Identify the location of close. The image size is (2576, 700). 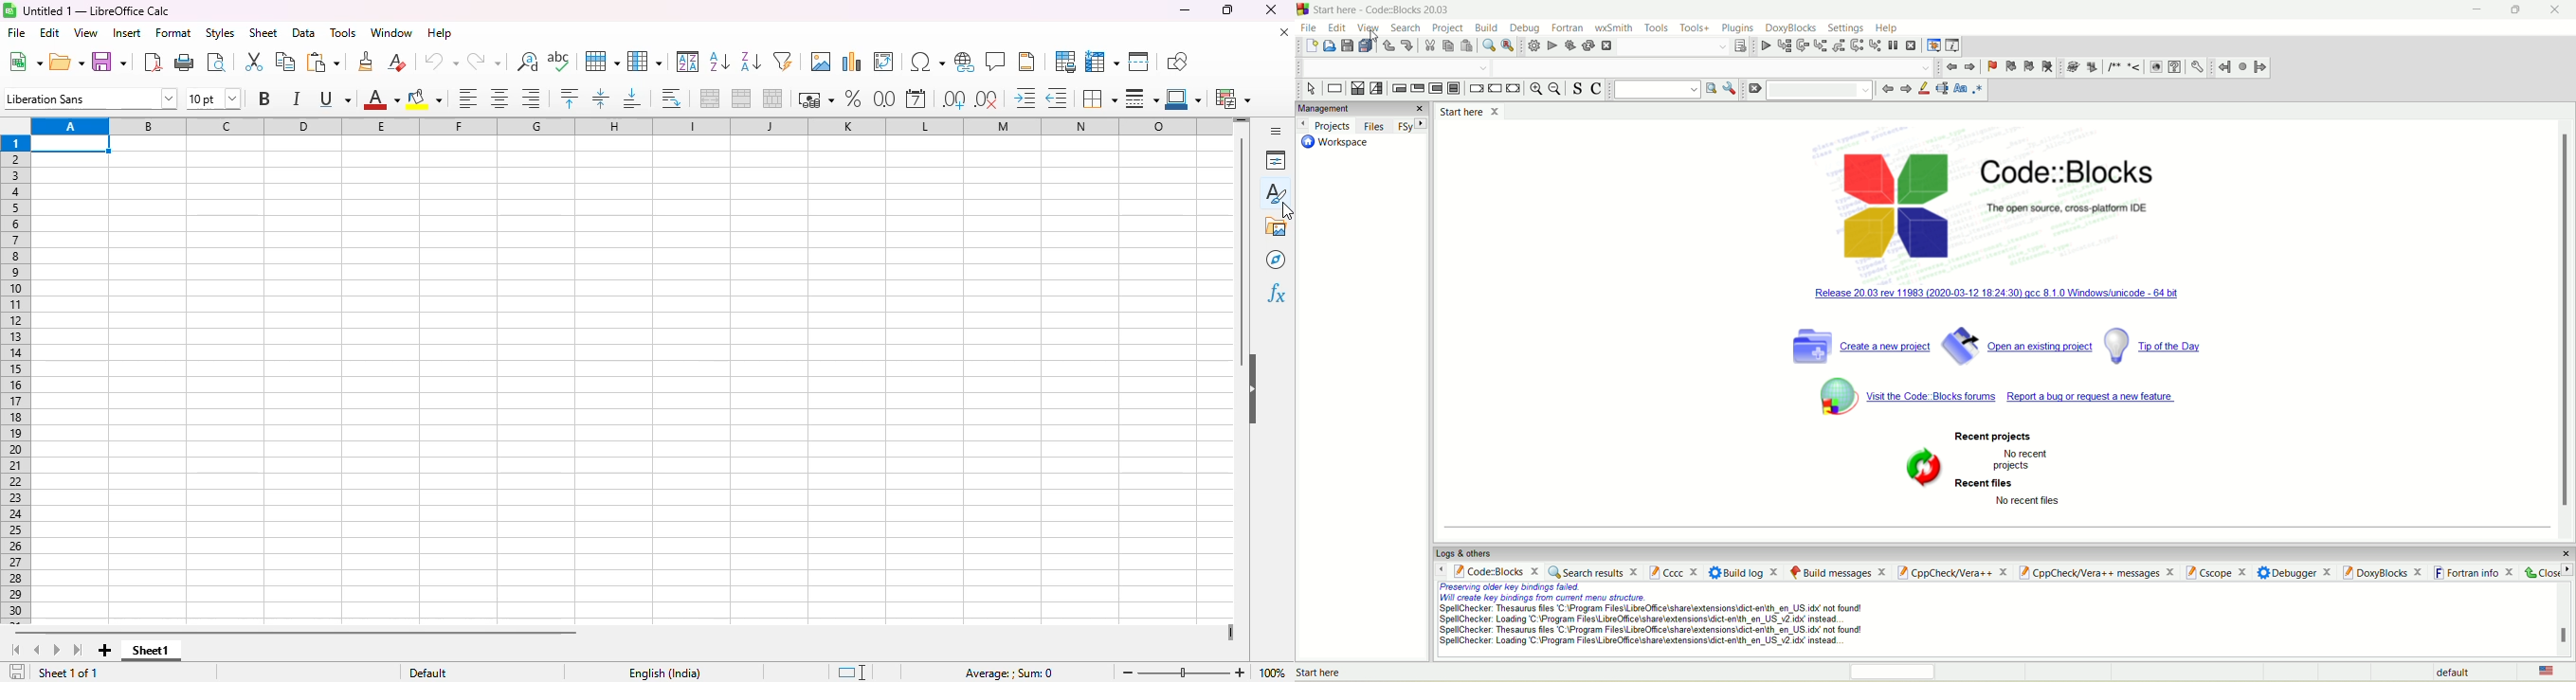
(2547, 571).